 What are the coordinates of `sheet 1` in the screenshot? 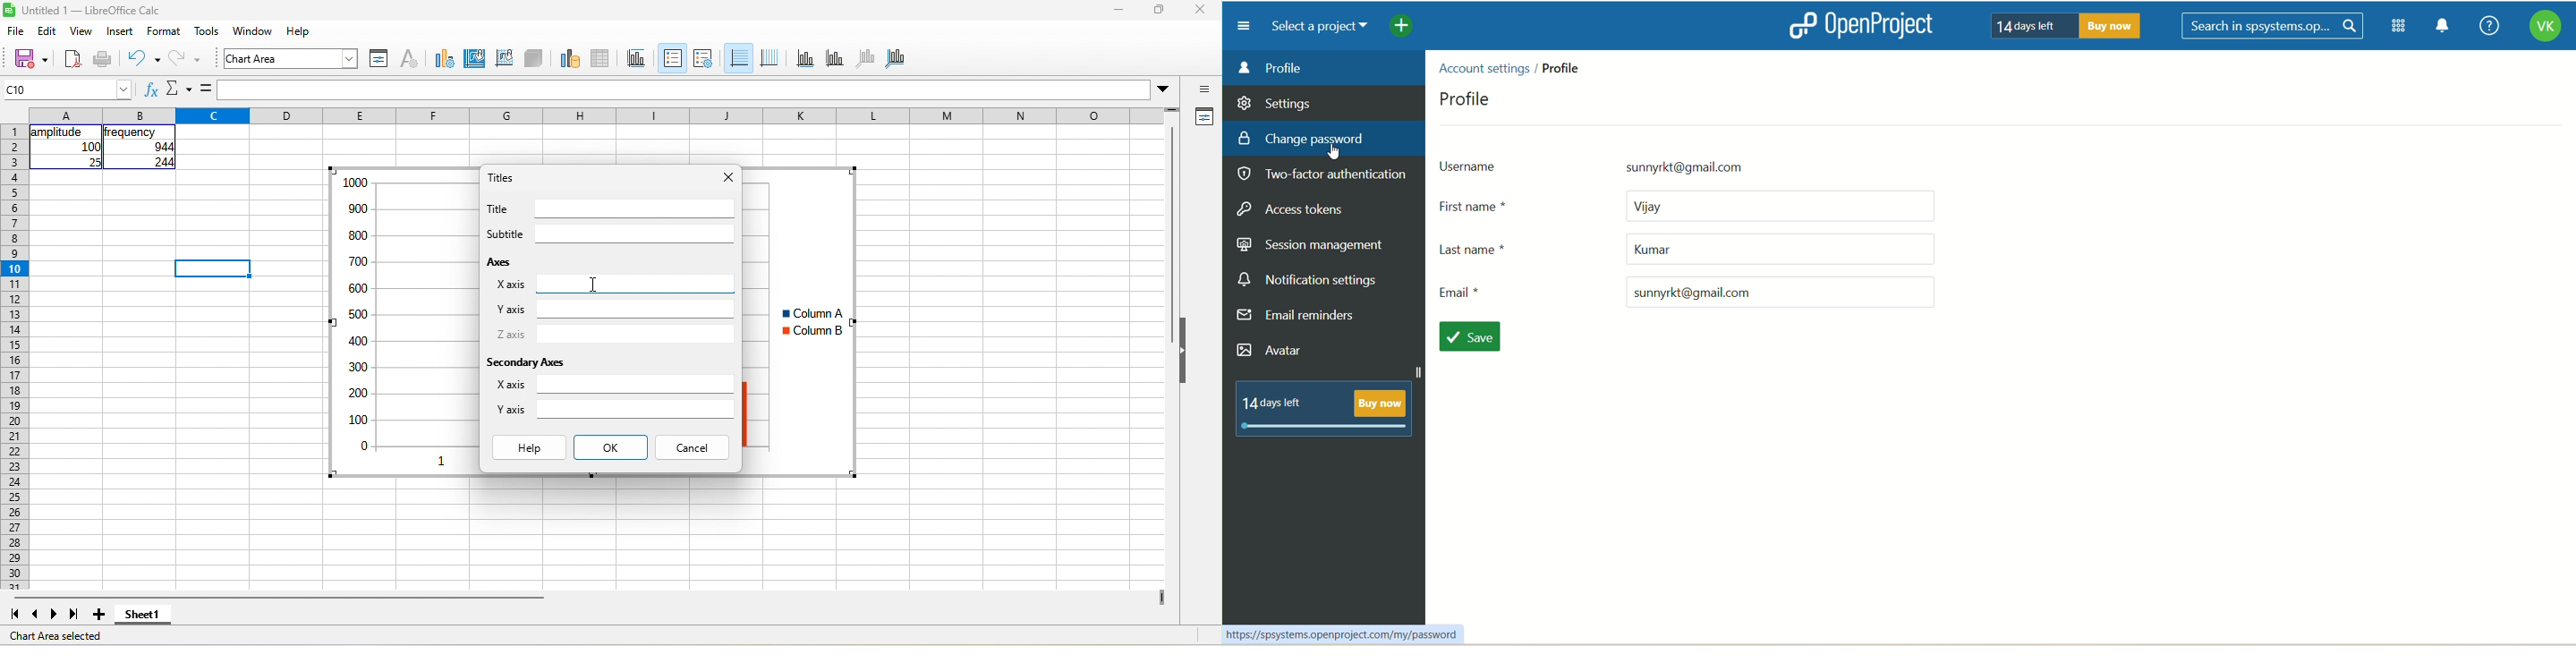 It's located at (143, 615).